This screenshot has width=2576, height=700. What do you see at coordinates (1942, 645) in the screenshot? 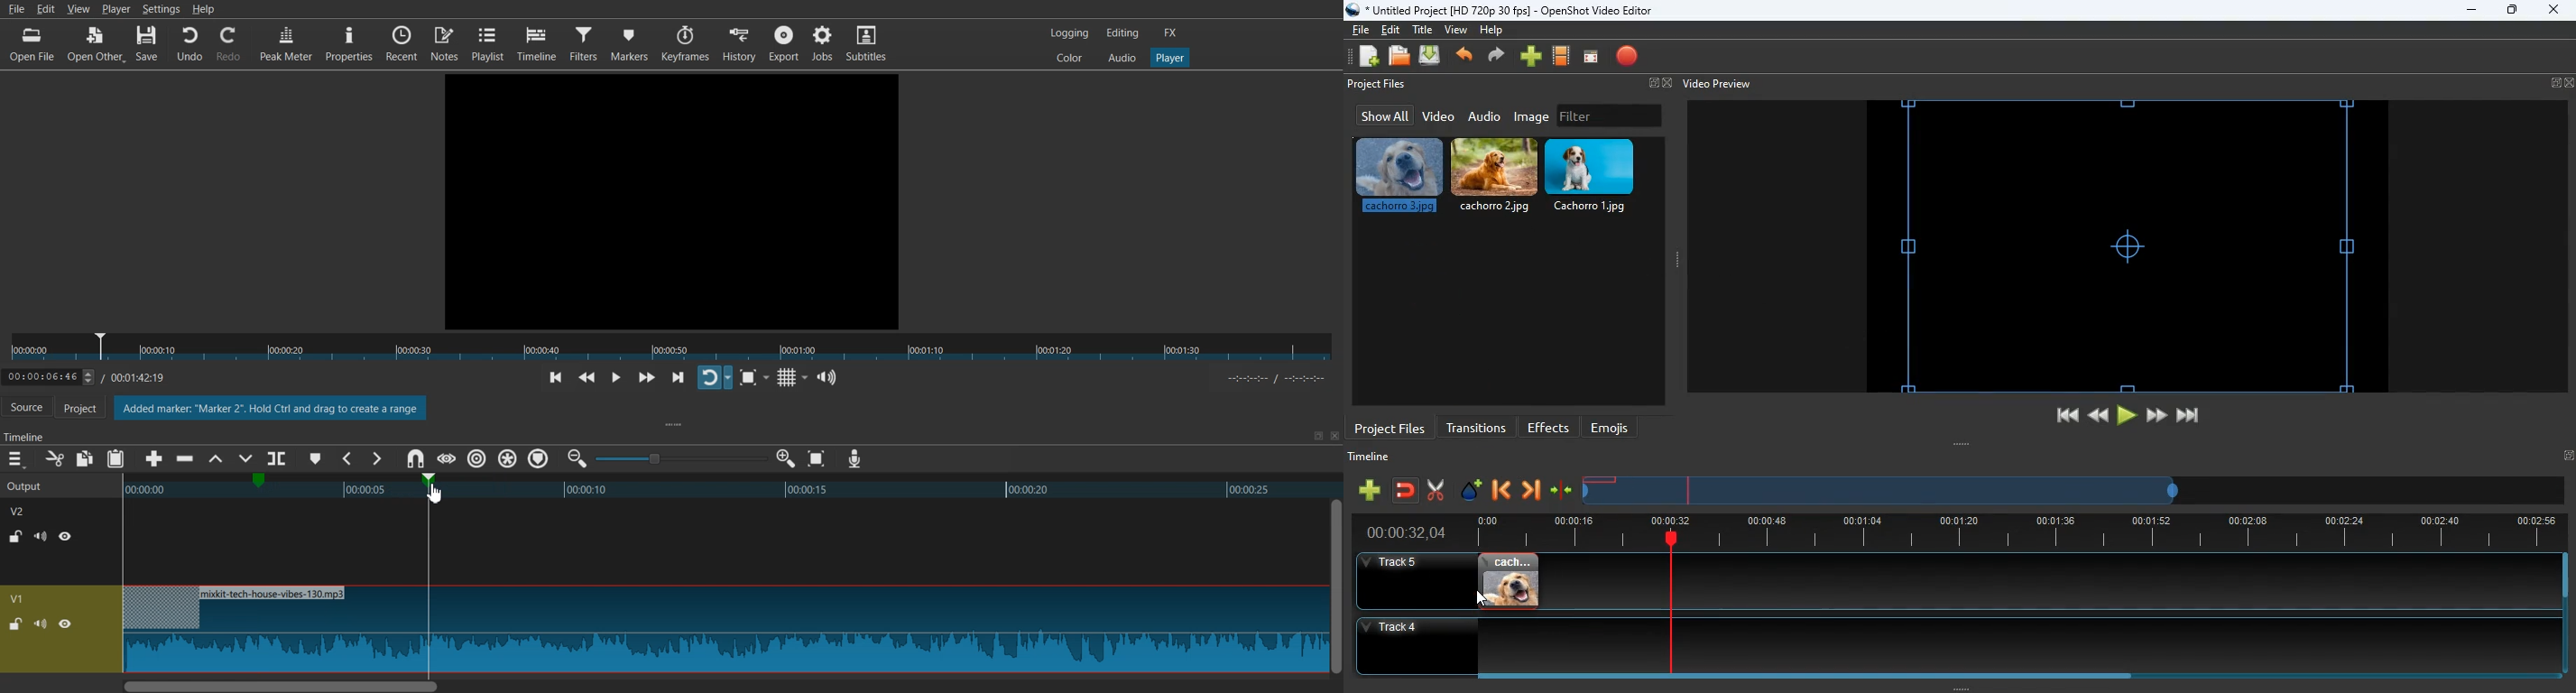
I see `track` at bounding box center [1942, 645].